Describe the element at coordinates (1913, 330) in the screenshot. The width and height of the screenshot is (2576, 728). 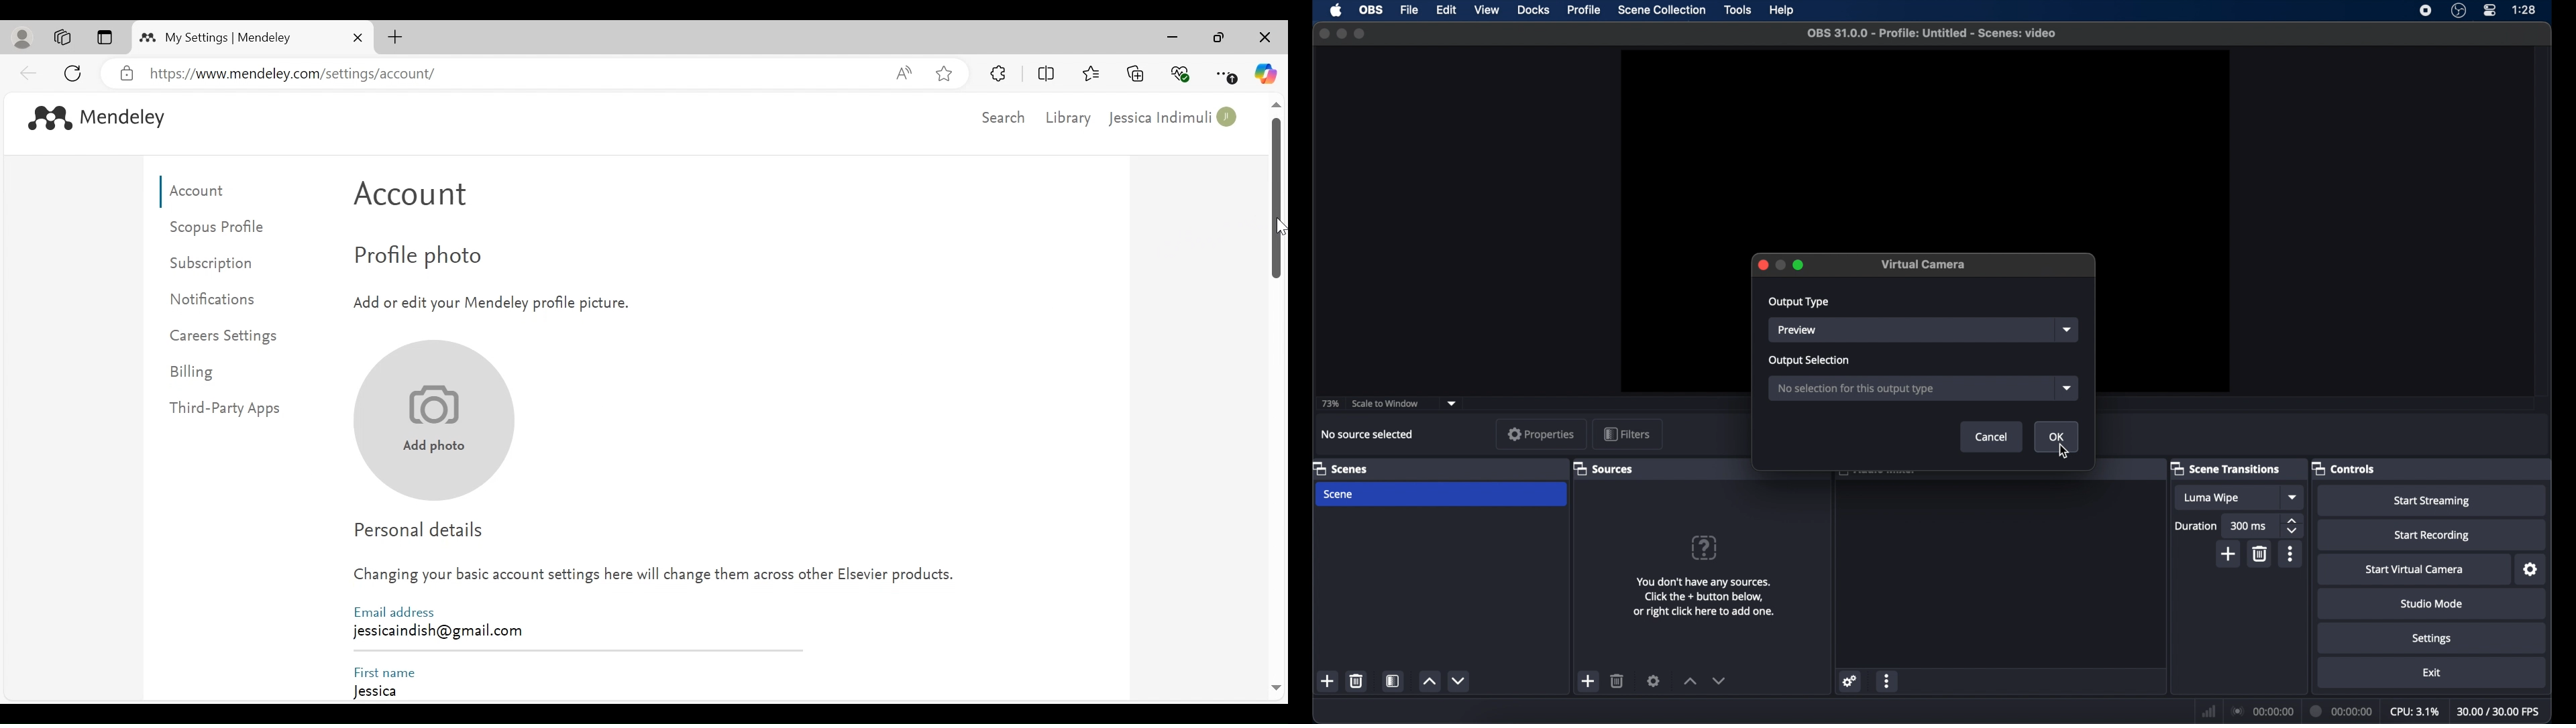
I see `source` at that location.